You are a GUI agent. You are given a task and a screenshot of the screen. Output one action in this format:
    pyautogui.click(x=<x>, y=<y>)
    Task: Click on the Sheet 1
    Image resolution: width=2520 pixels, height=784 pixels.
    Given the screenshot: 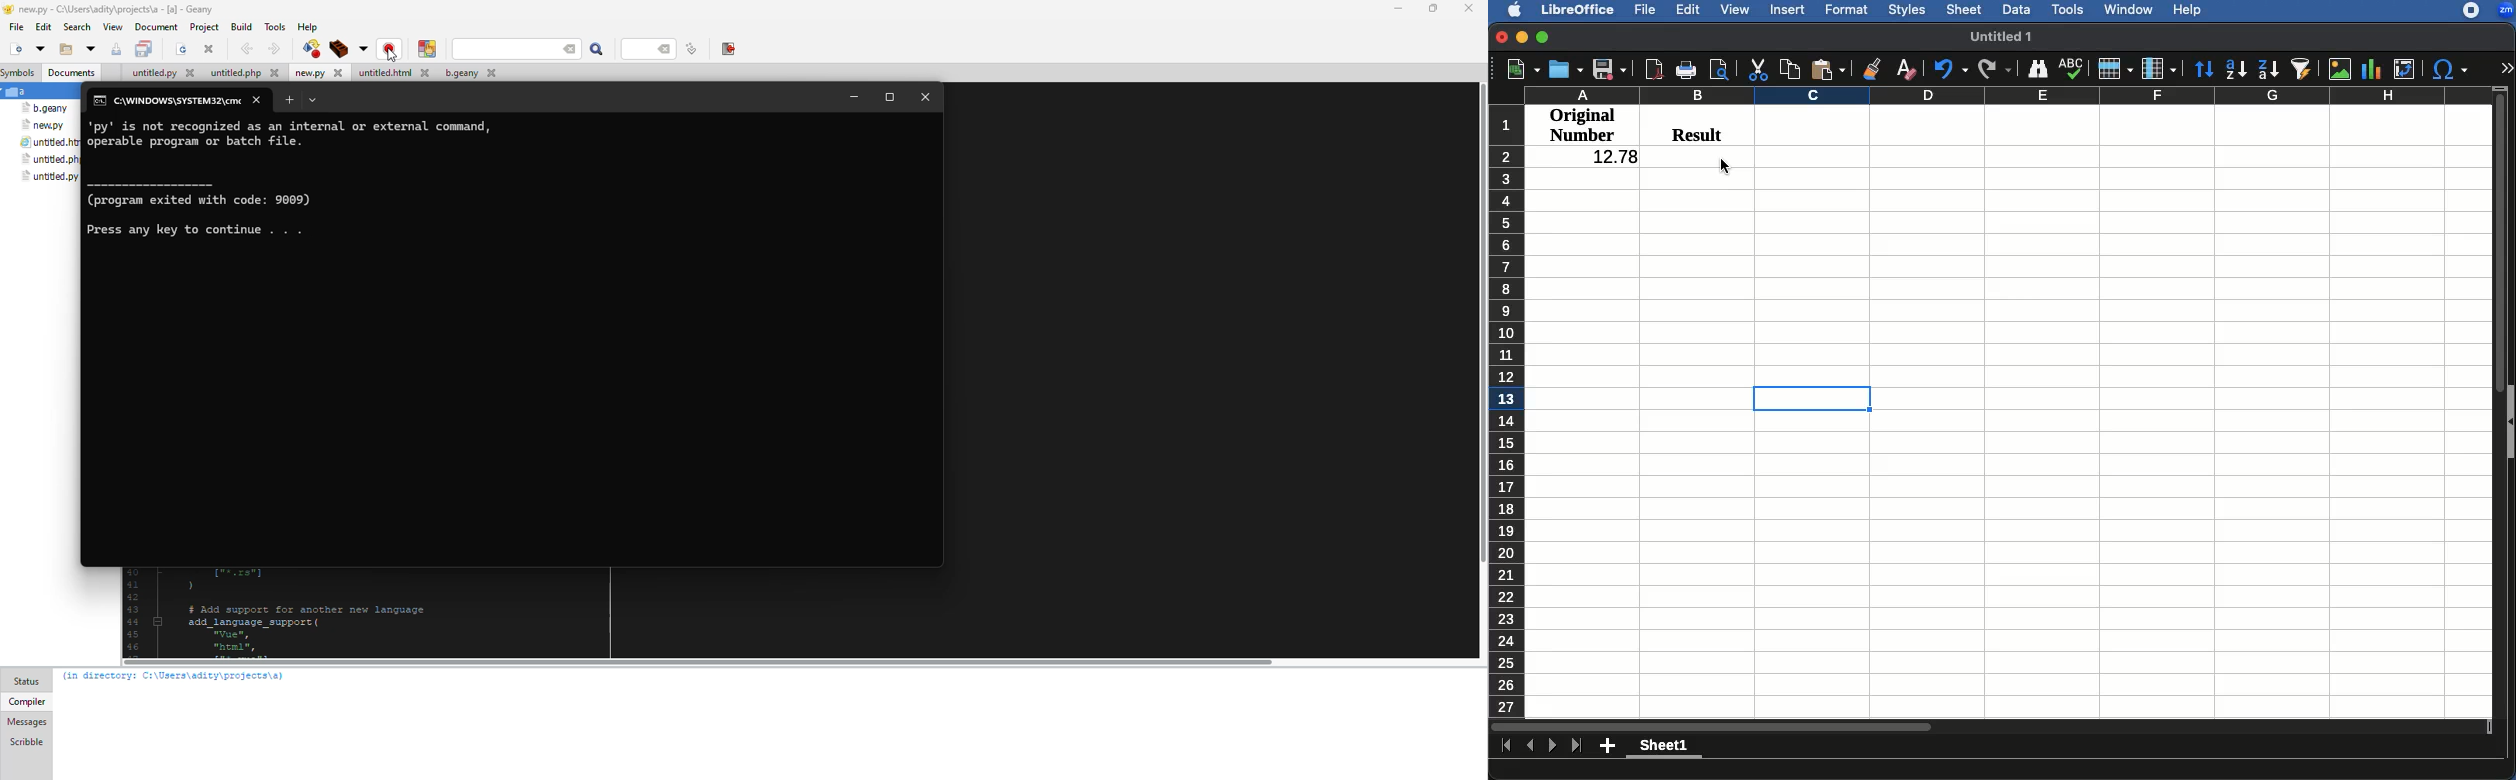 What is the action you would take?
    pyautogui.click(x=1665, y=747)
    